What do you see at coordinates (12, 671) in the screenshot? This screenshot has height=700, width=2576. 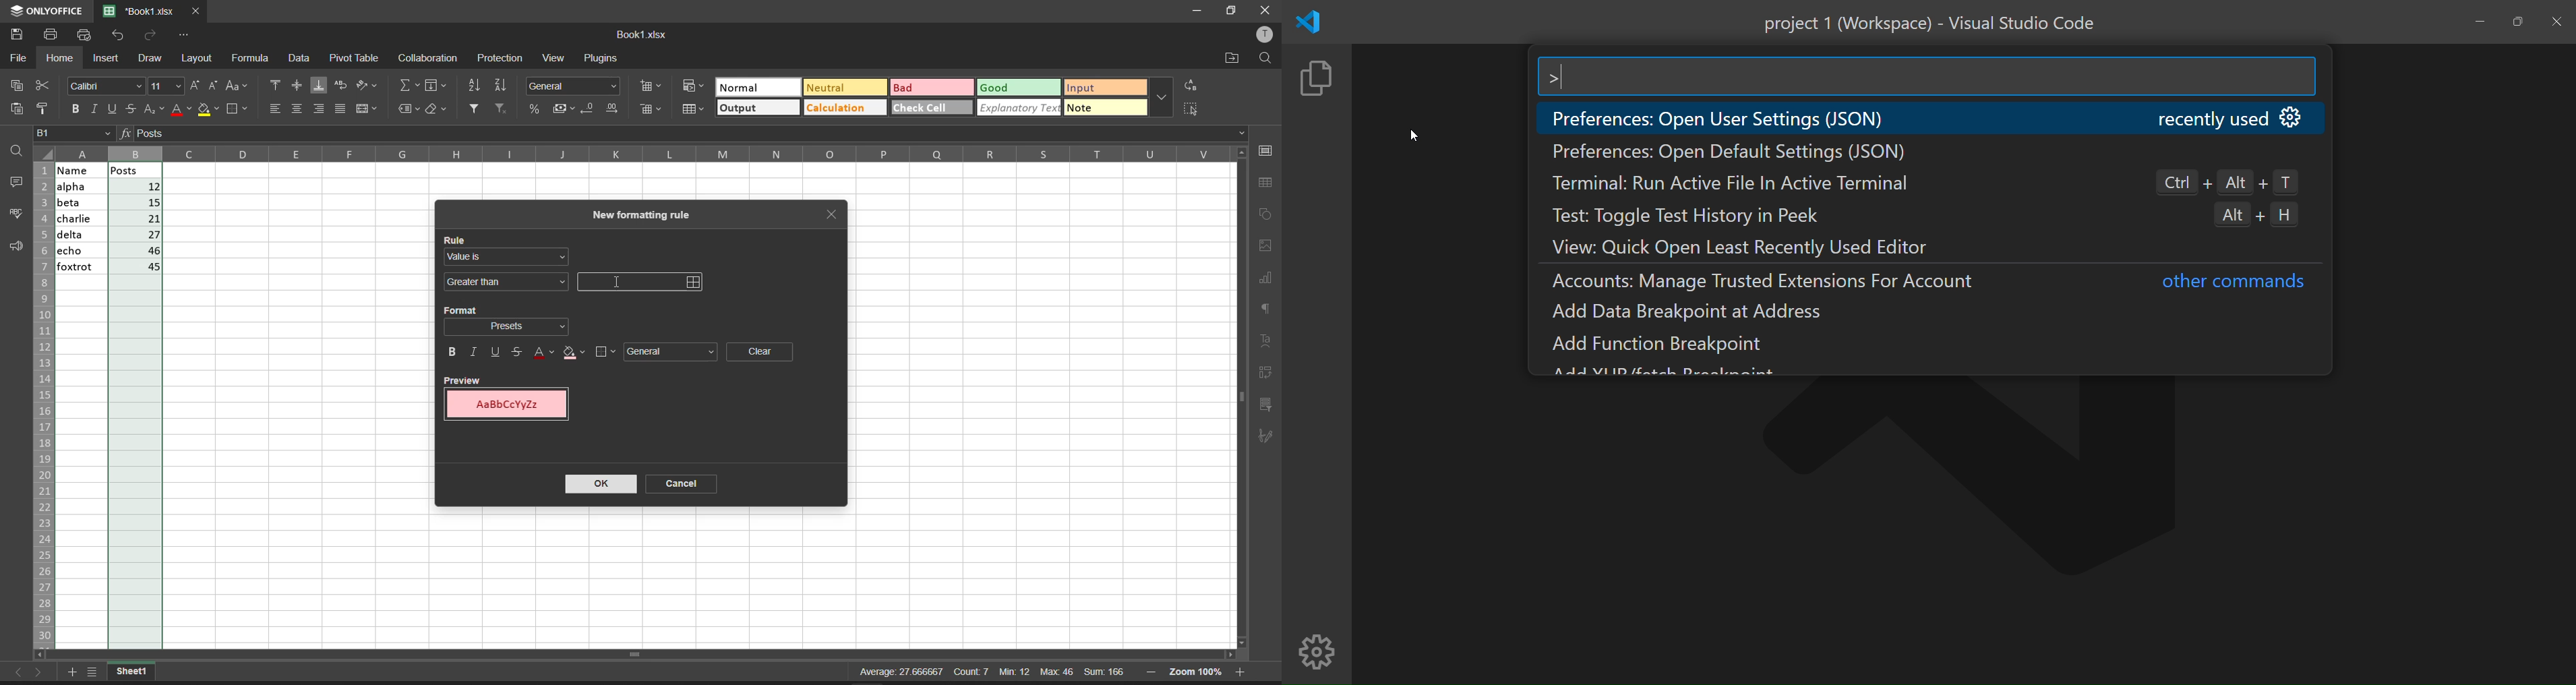 I see `move to the sheet left` at bounding box center [12, 671].